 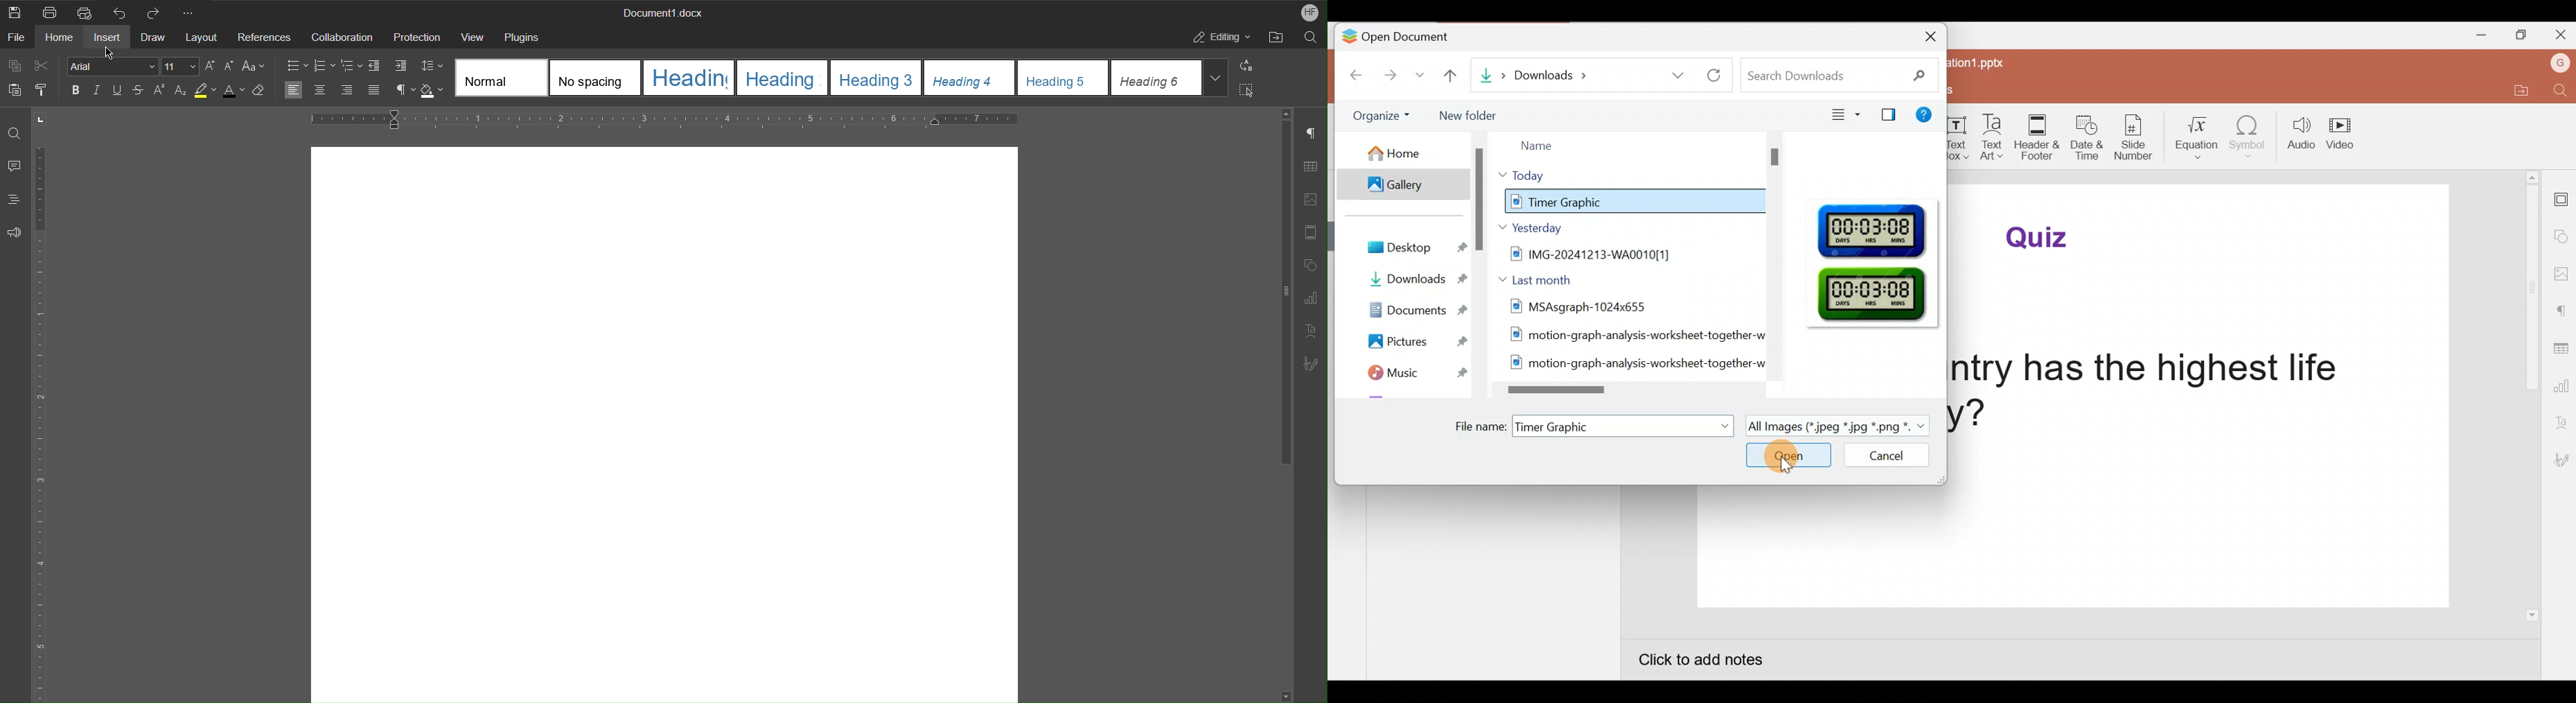 What do you see at coordinates (1404, 190) in the screenshot?
I see `Gallery` at bounding box center [1404, 190].